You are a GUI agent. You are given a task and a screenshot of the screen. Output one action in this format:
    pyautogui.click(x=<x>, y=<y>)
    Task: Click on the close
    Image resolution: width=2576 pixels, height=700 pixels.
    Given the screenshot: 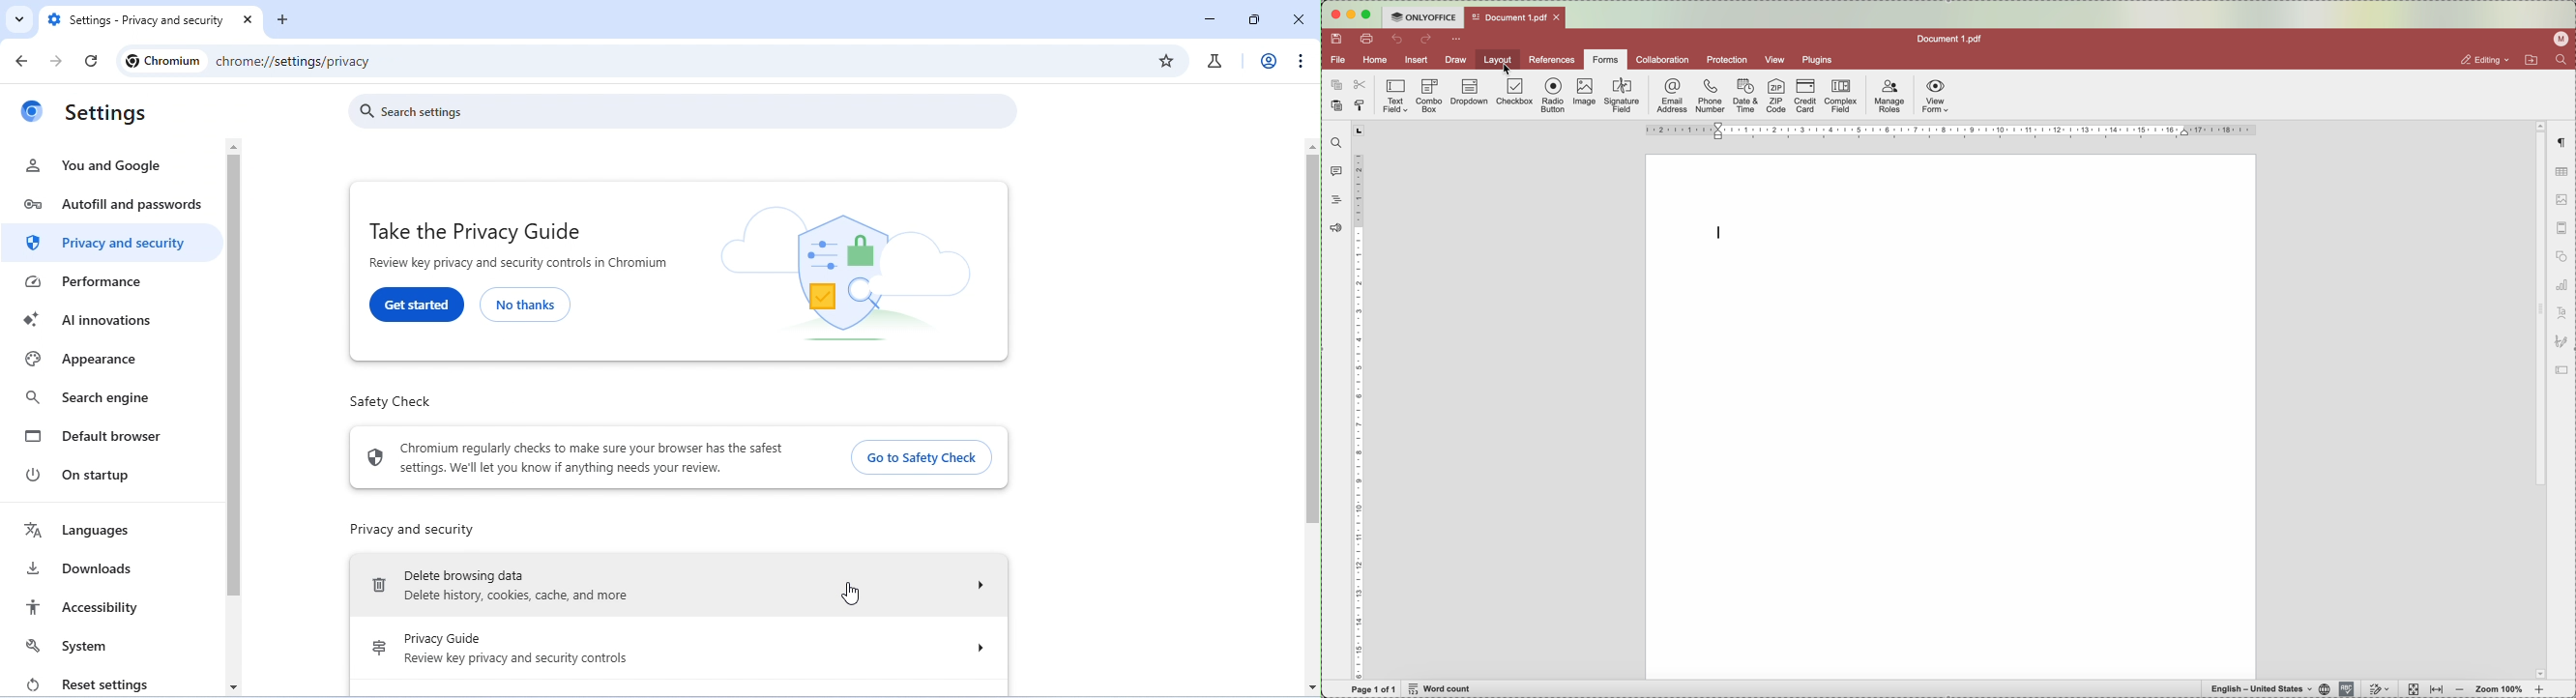 What is the action you would take?
    pyautogui.click(x=1298, y=19)
    